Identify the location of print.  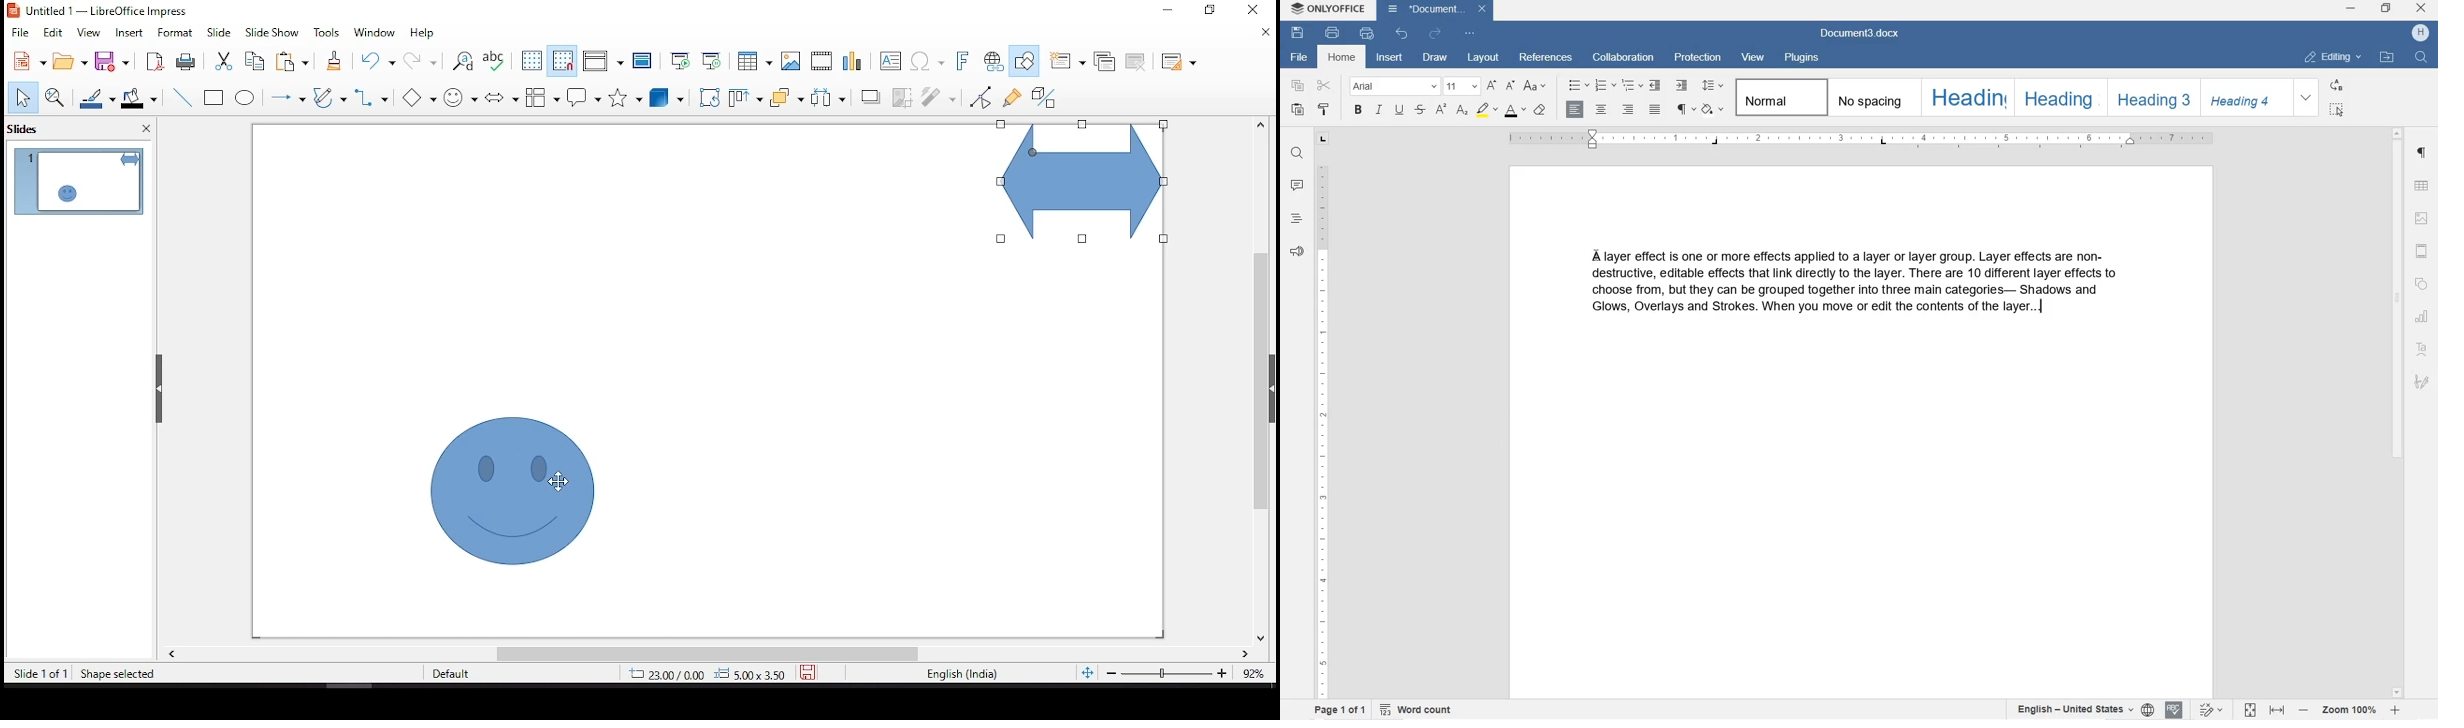
(185, 62).